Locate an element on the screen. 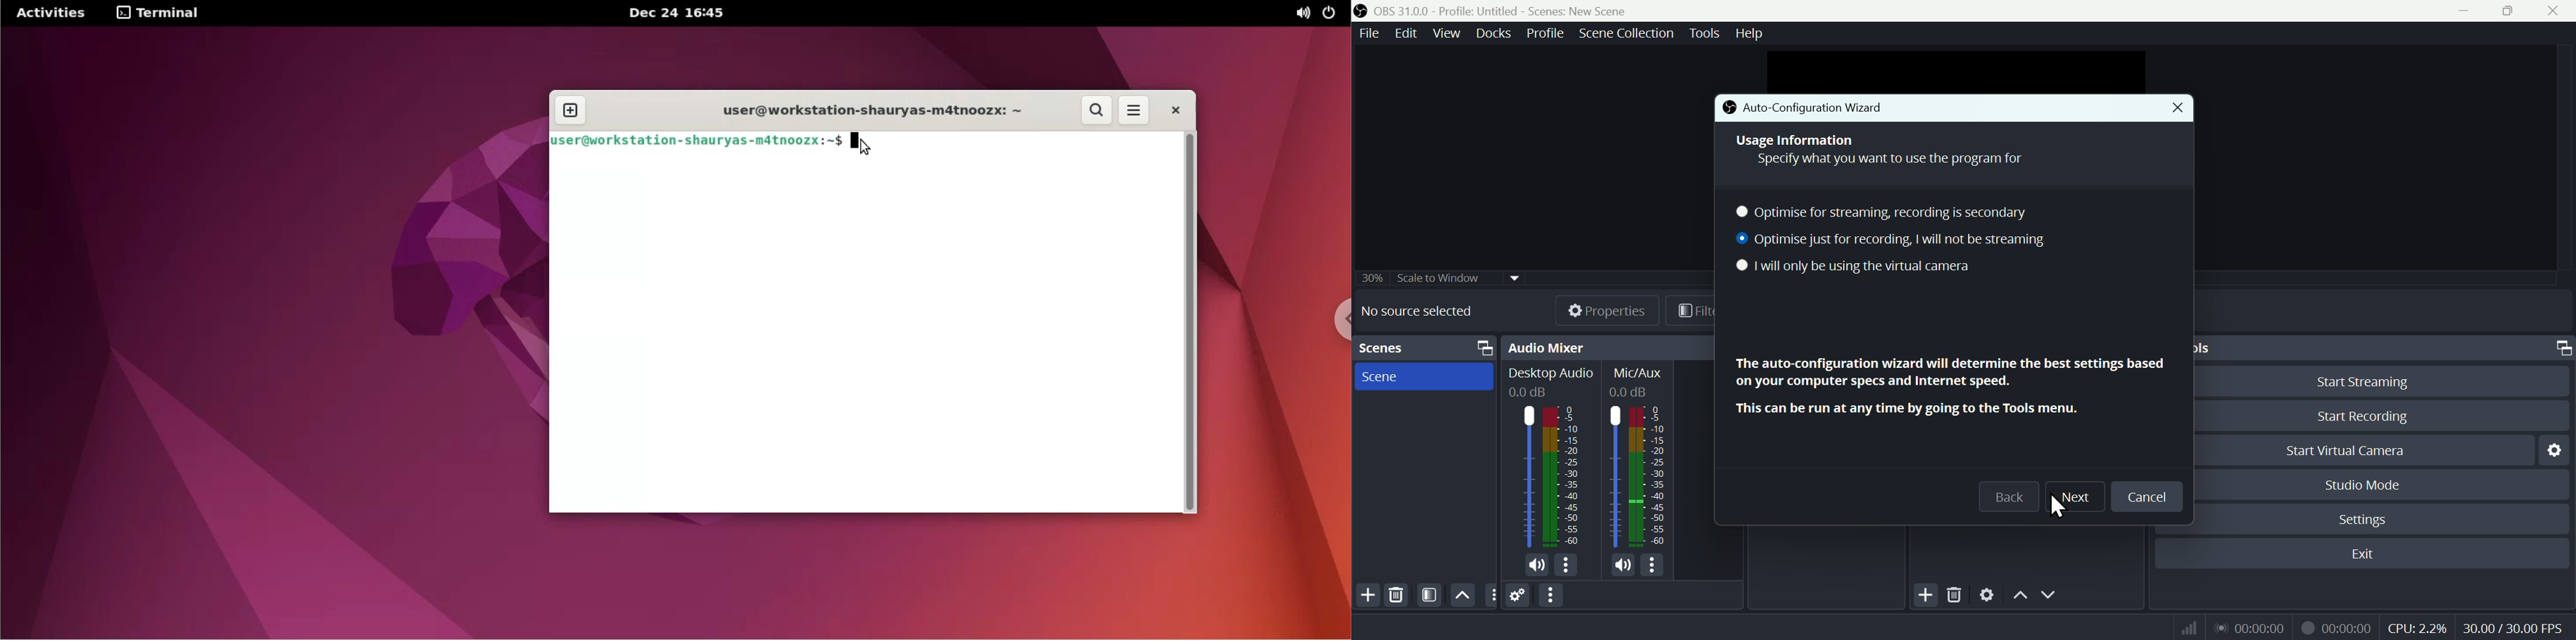 The width and height of the screenshot is (2576, 644). minimise is located at coordinates (2460, 10).